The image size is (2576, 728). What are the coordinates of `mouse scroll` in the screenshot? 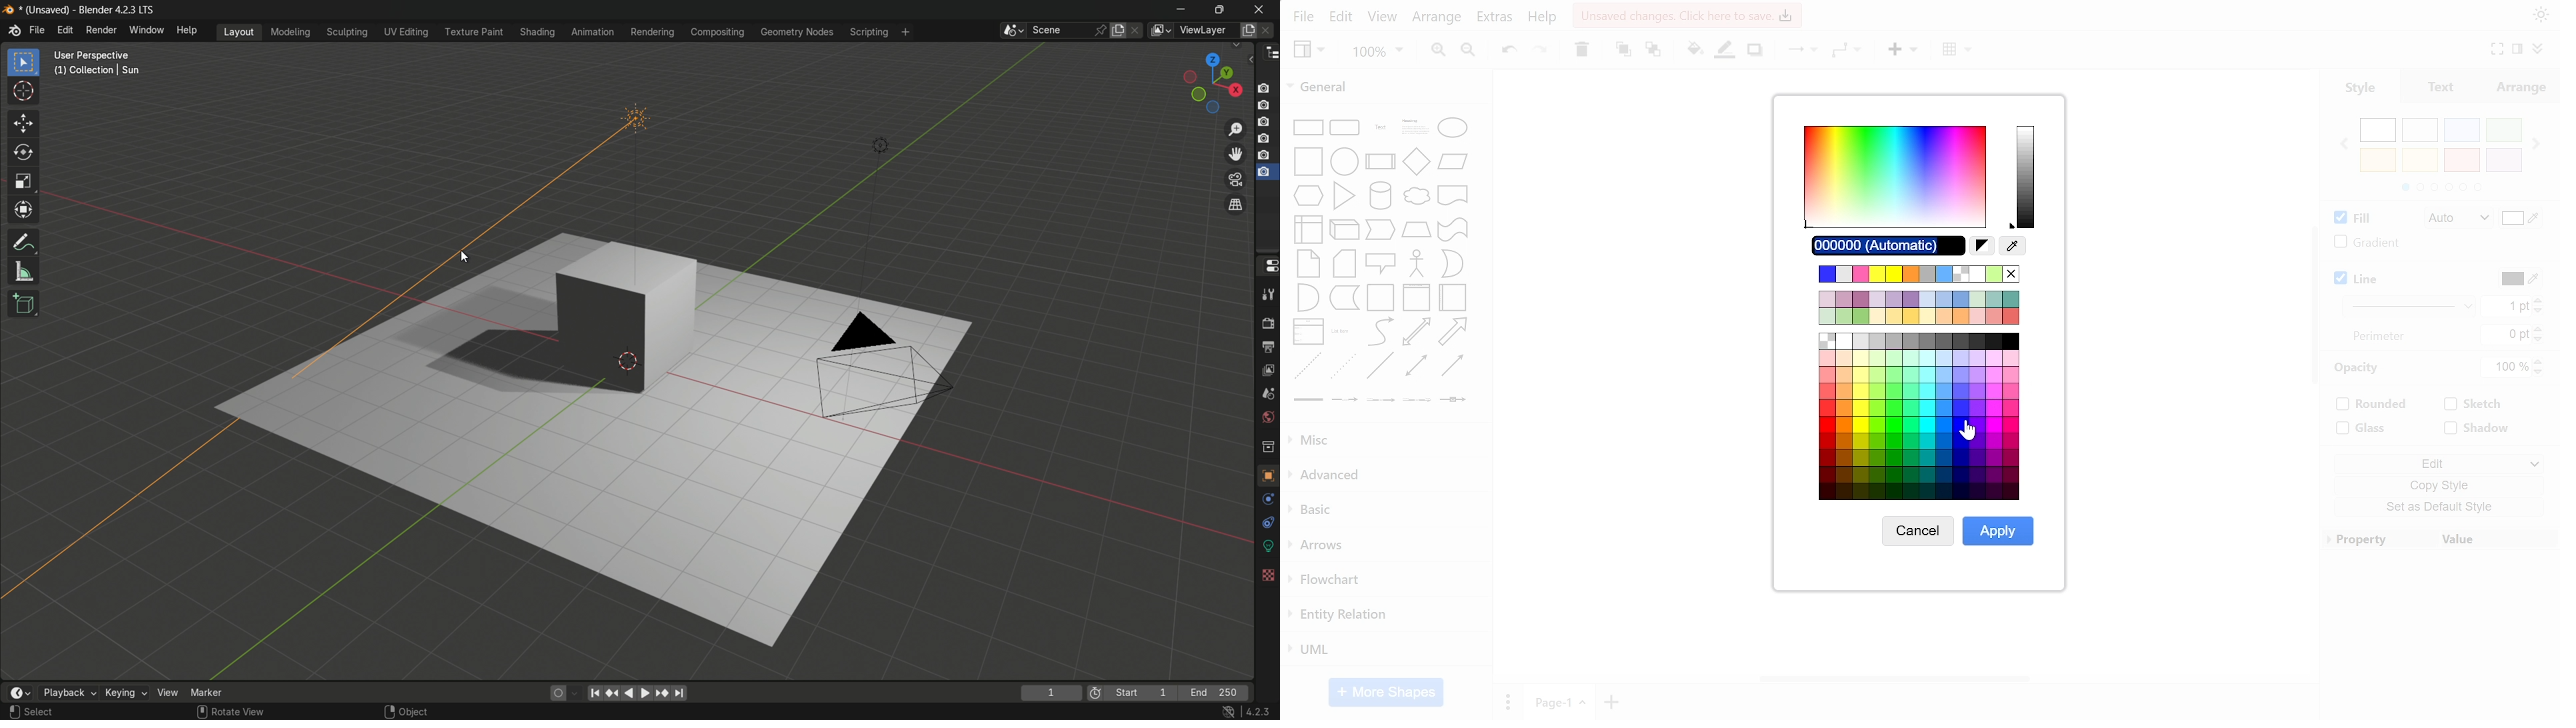 It's located at (199, 711).